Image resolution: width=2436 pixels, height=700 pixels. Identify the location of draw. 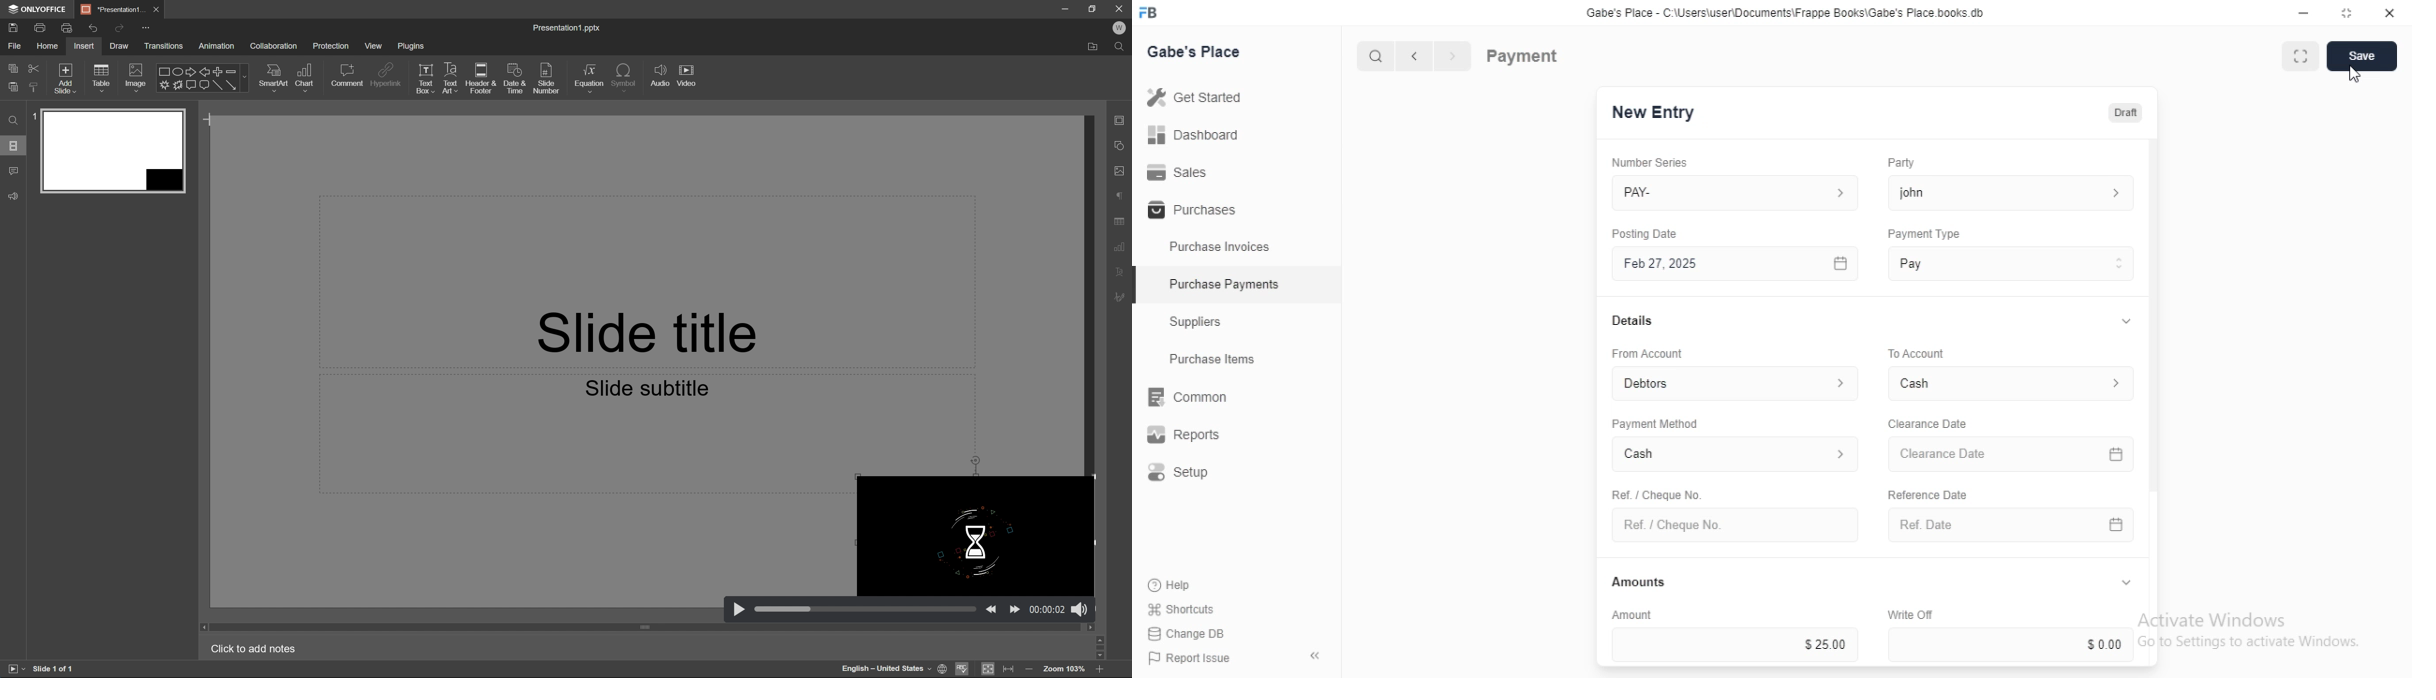
(120, 45).